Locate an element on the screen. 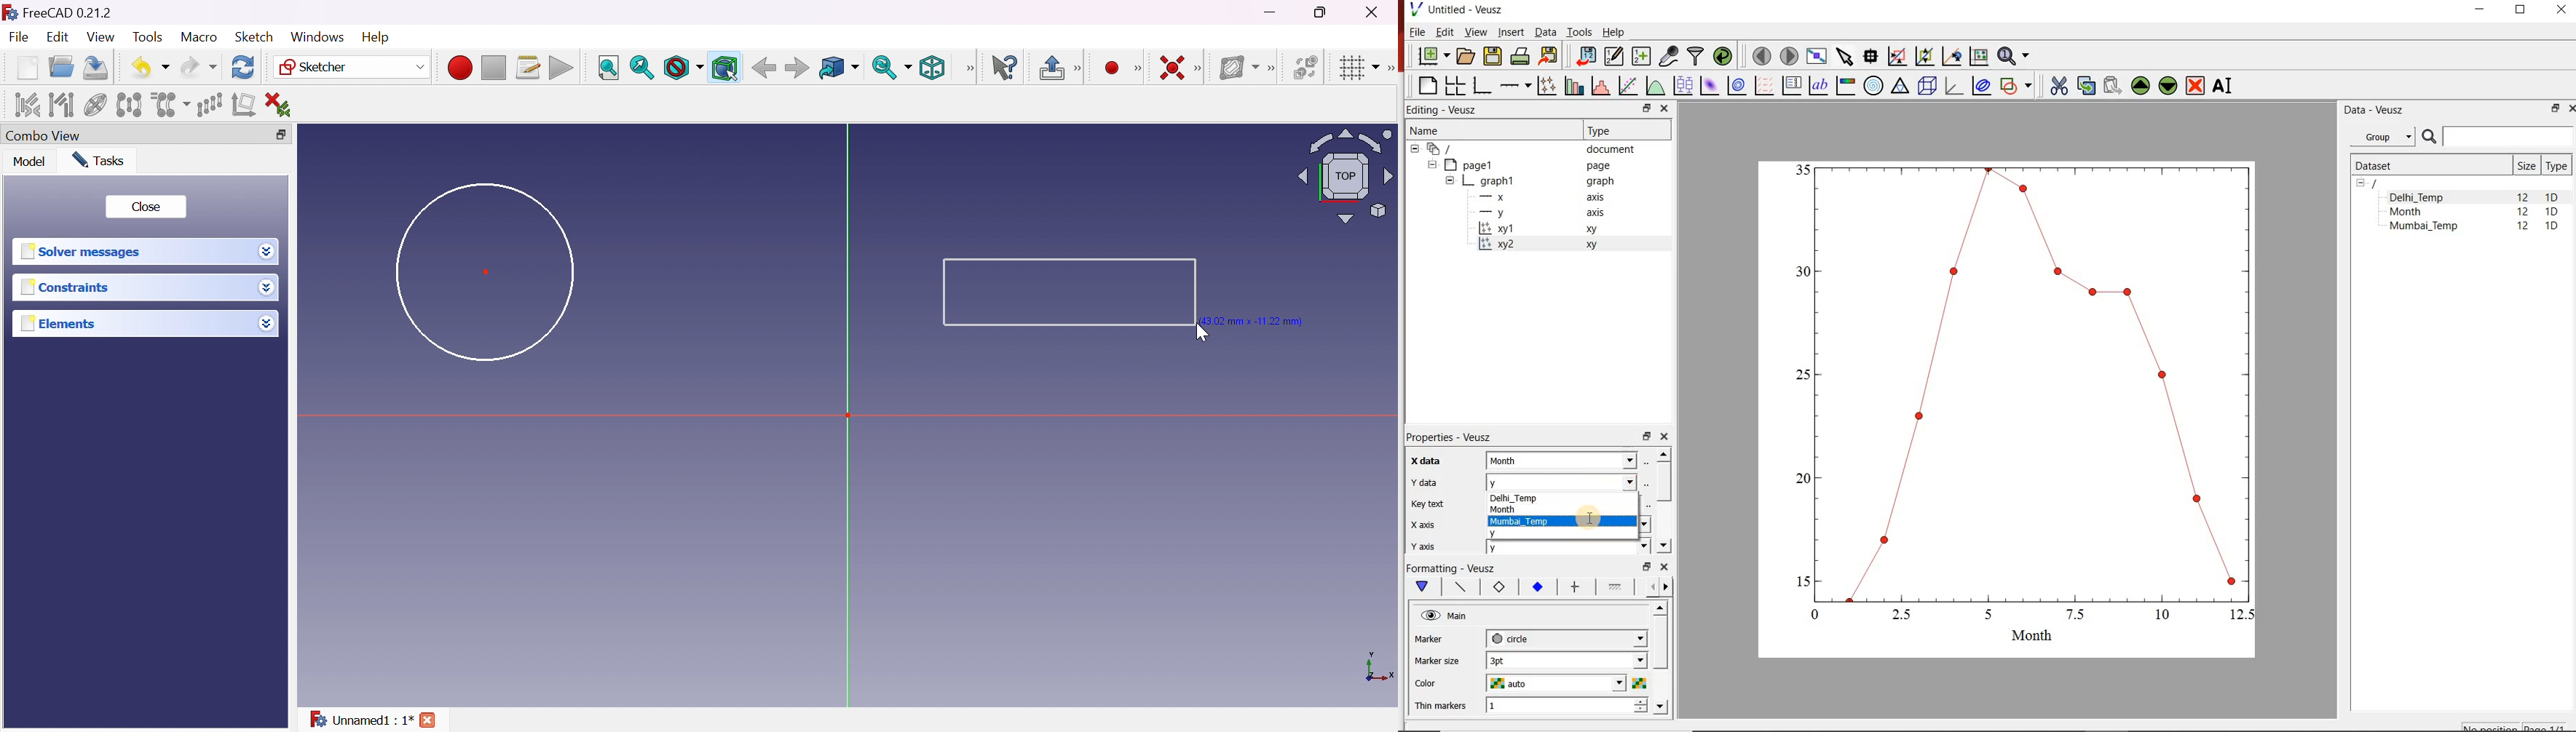 Image resolution: width=2576 pixels, height=756 pixels. close is located at coordinates (1663, 109).